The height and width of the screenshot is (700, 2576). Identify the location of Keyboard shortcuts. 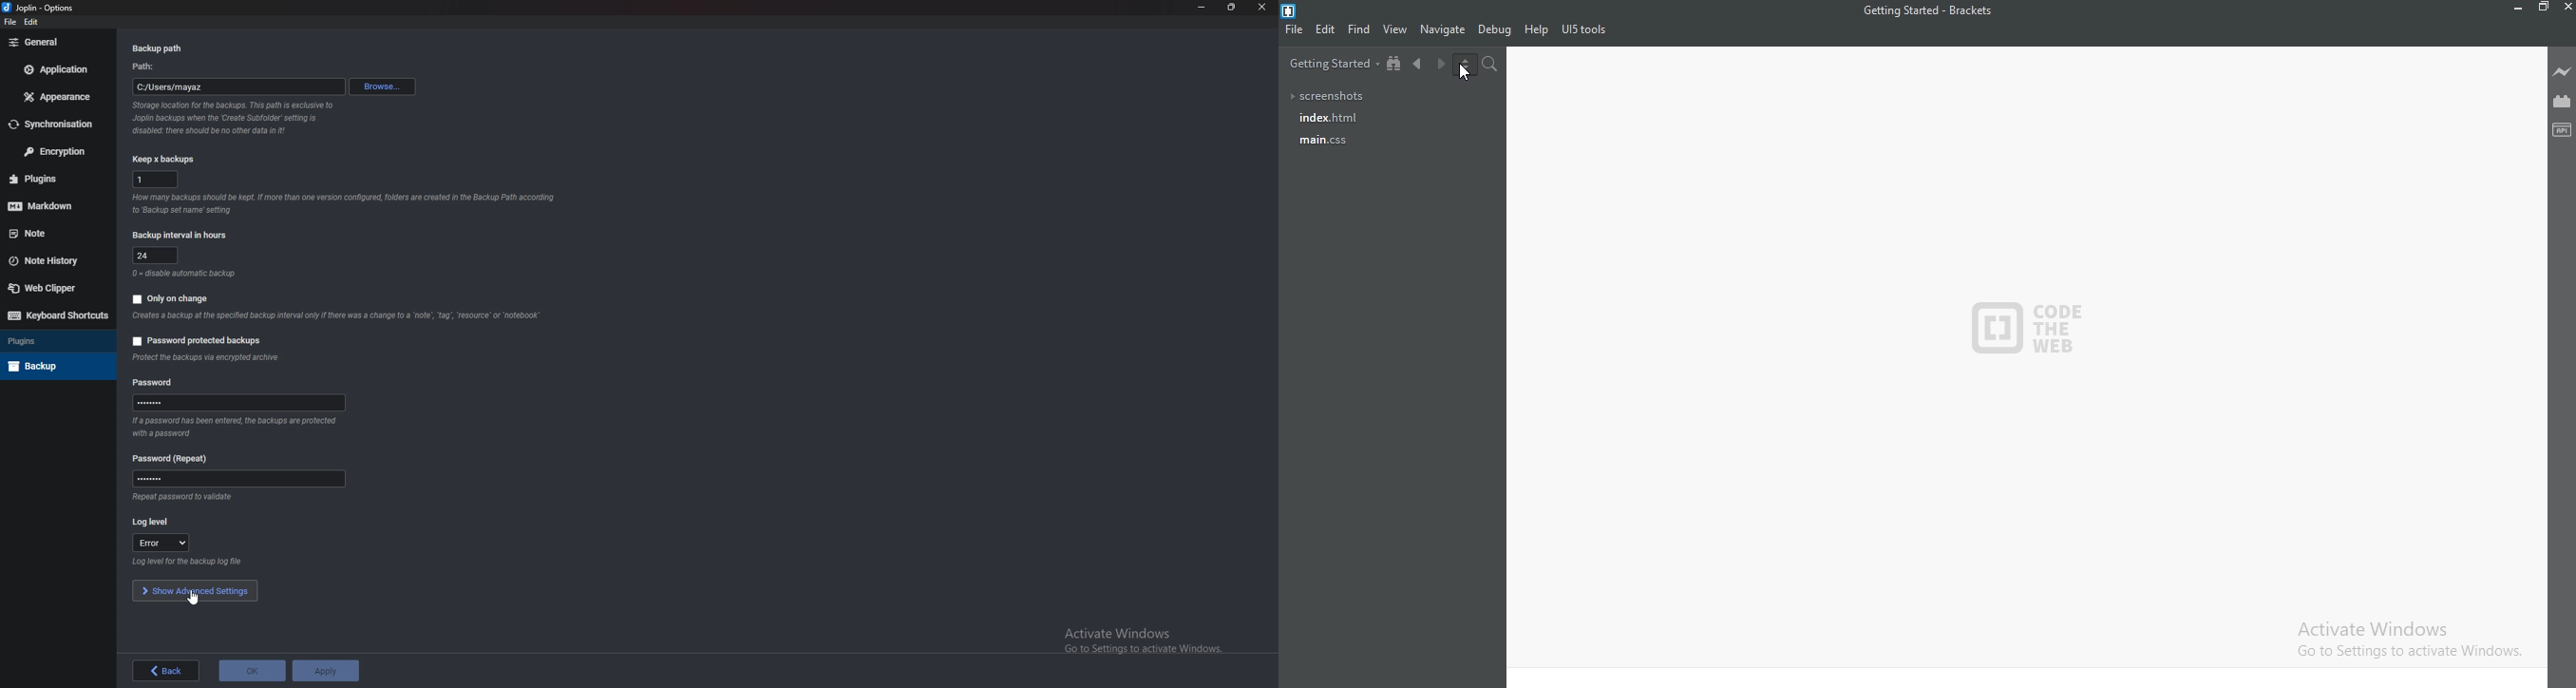
(55, 316).